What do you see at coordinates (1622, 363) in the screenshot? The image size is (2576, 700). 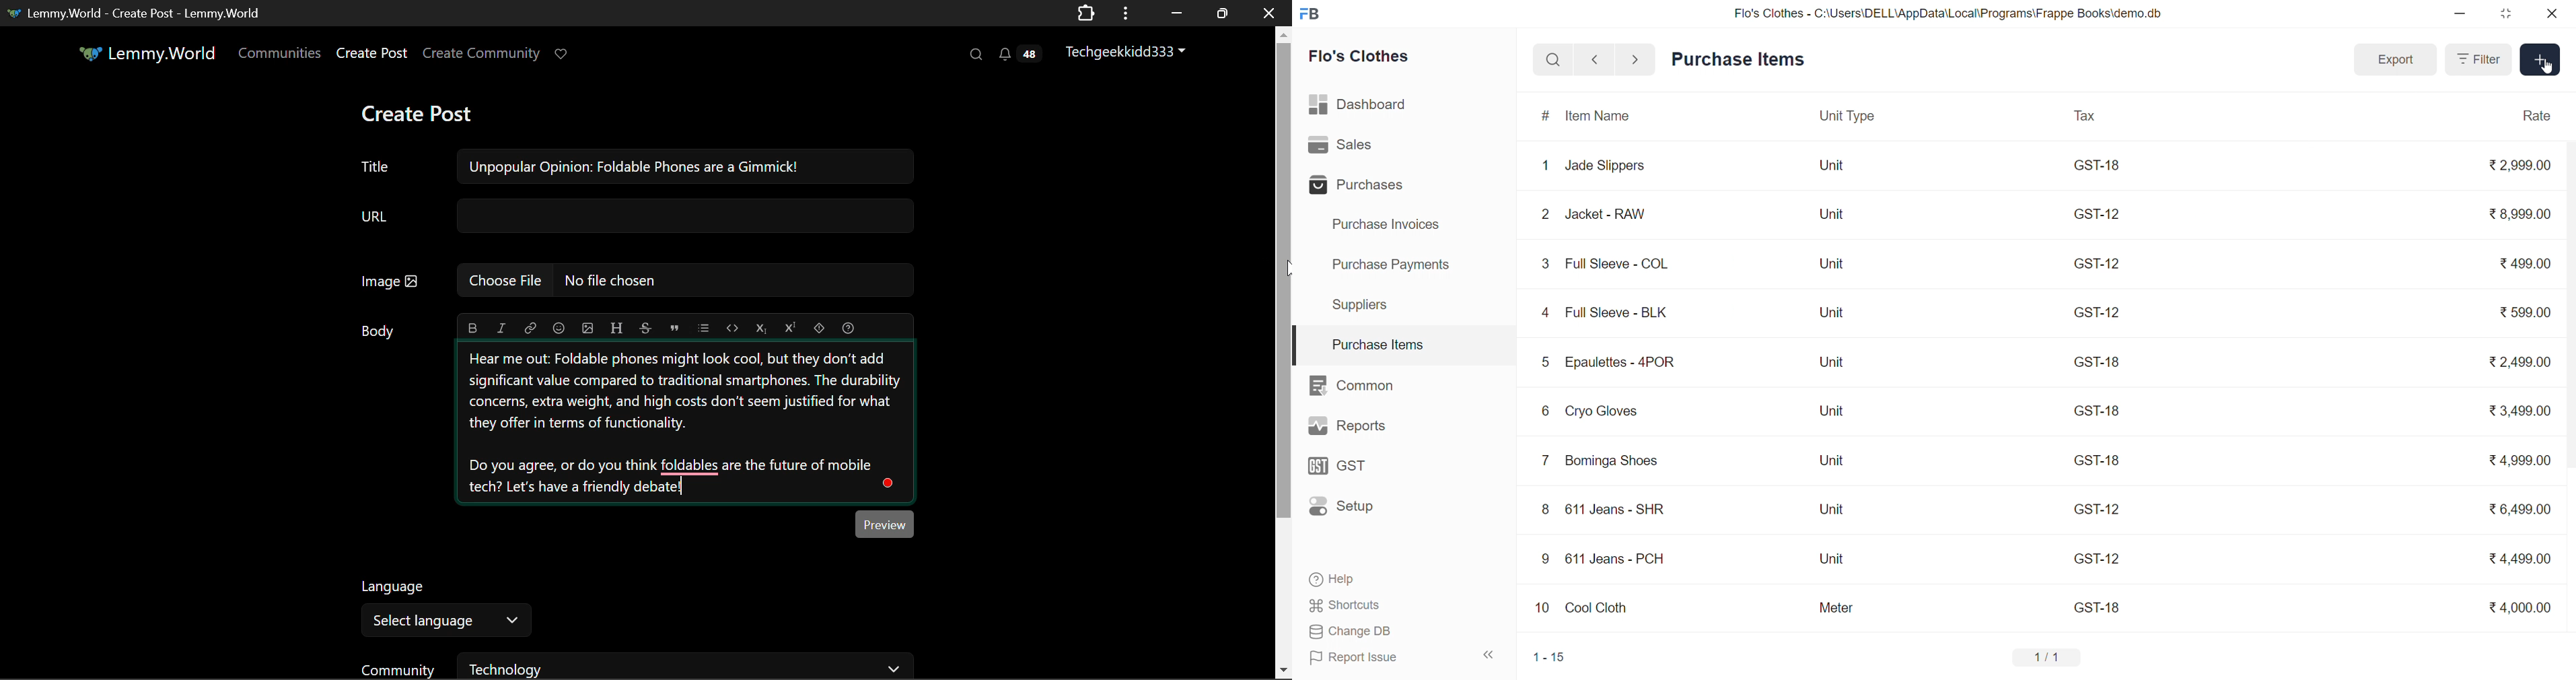 I see `Epaulettes - 4POR` at bounding box center [1622, 363].